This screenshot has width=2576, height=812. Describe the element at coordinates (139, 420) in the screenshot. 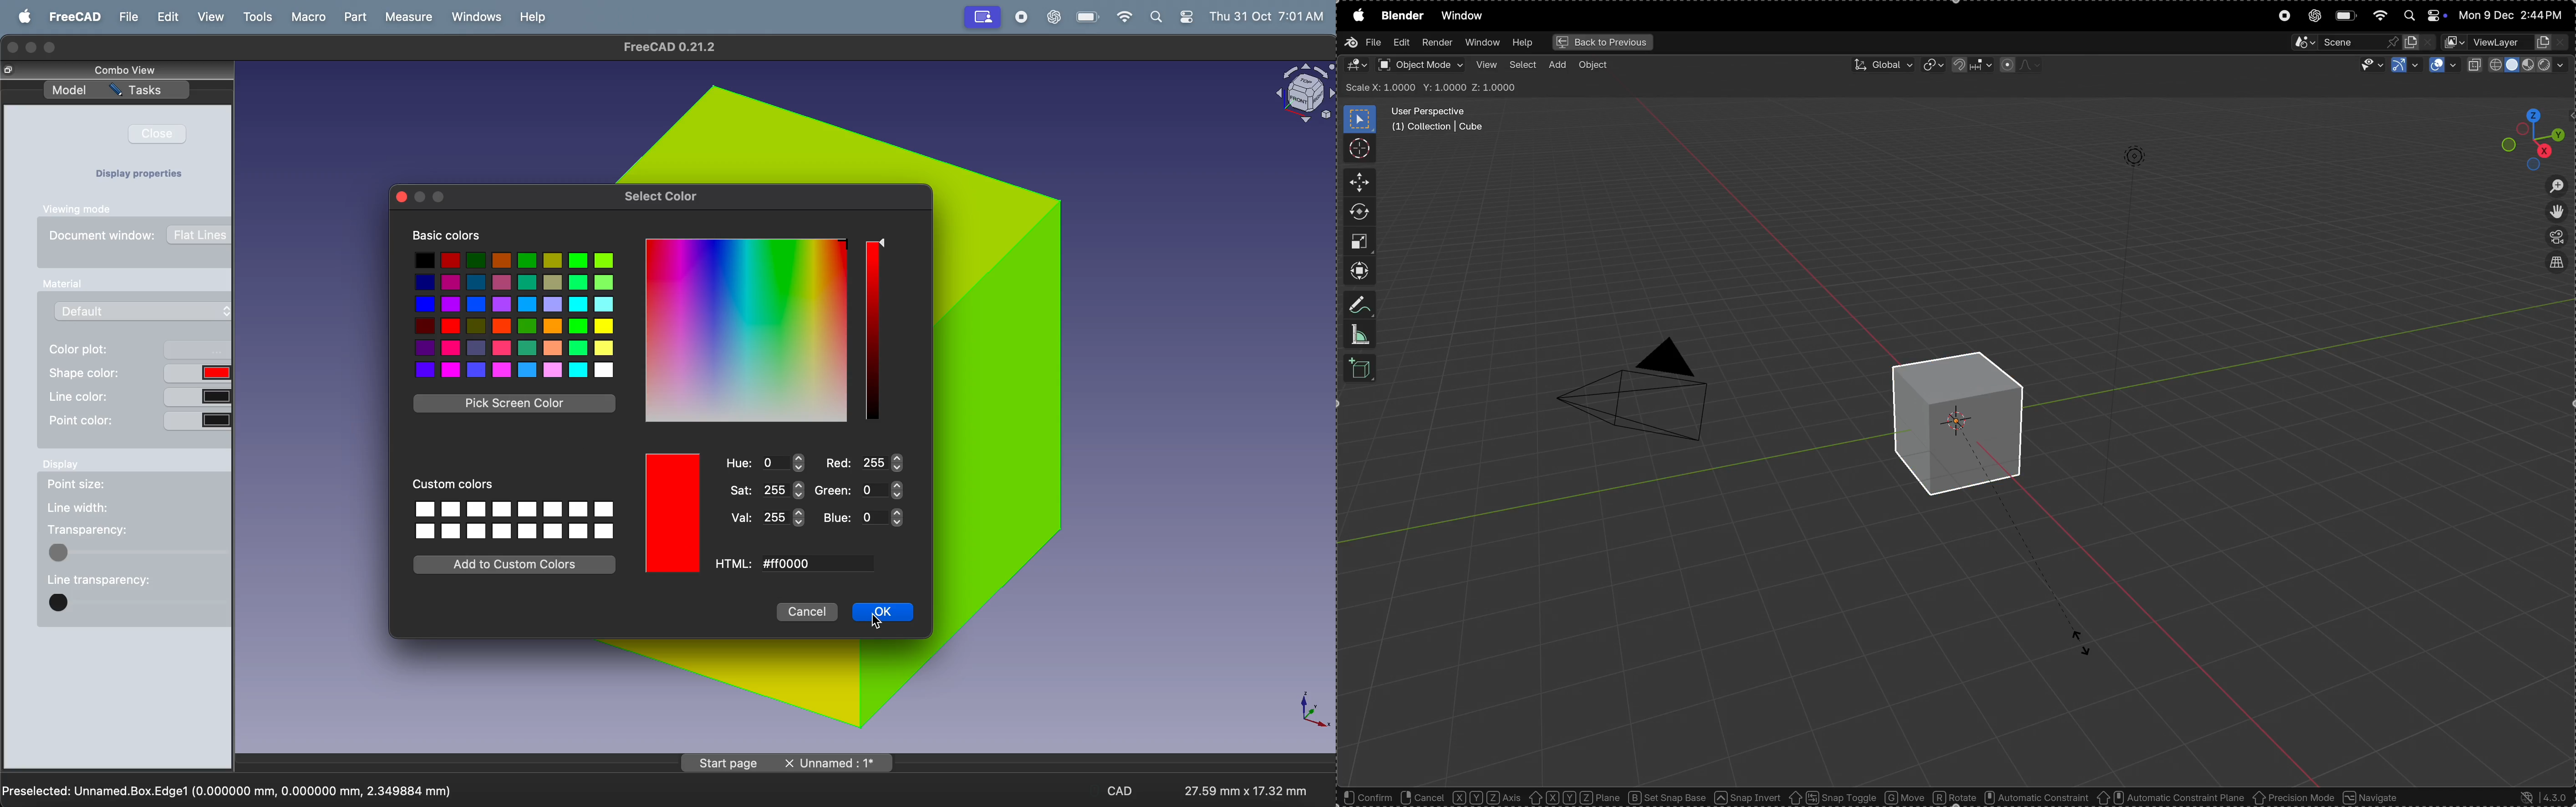

I see `point color` at that location.